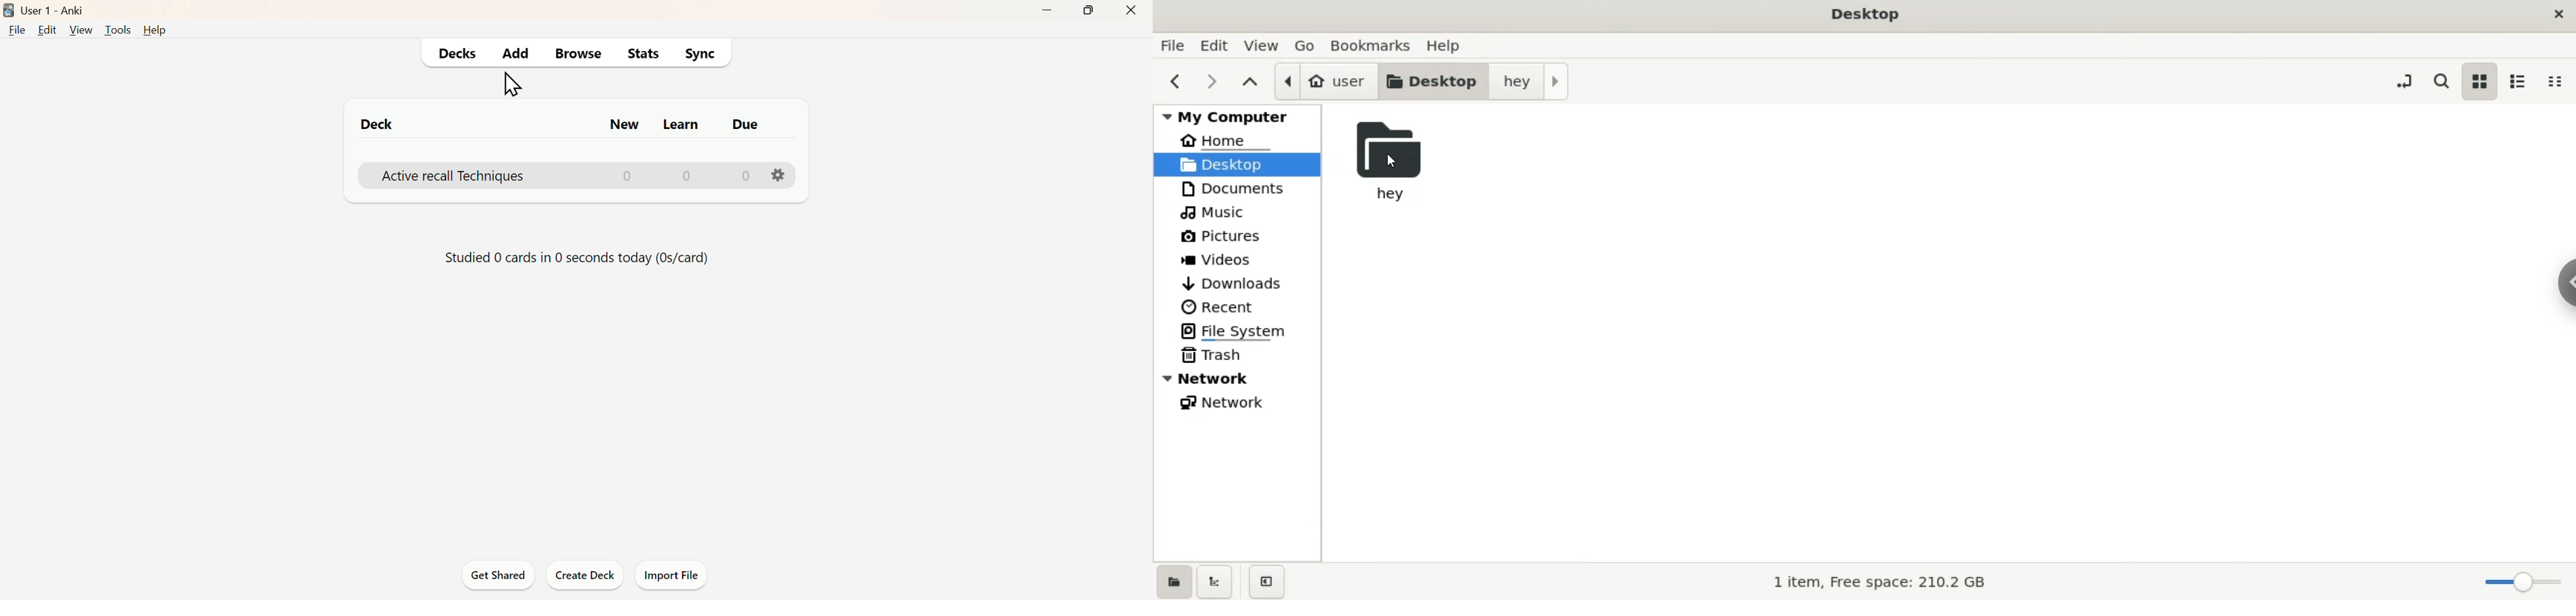 Image resolution: width=2576 pixels, height=616 pixels. I want to click on New, so click(620, 124).